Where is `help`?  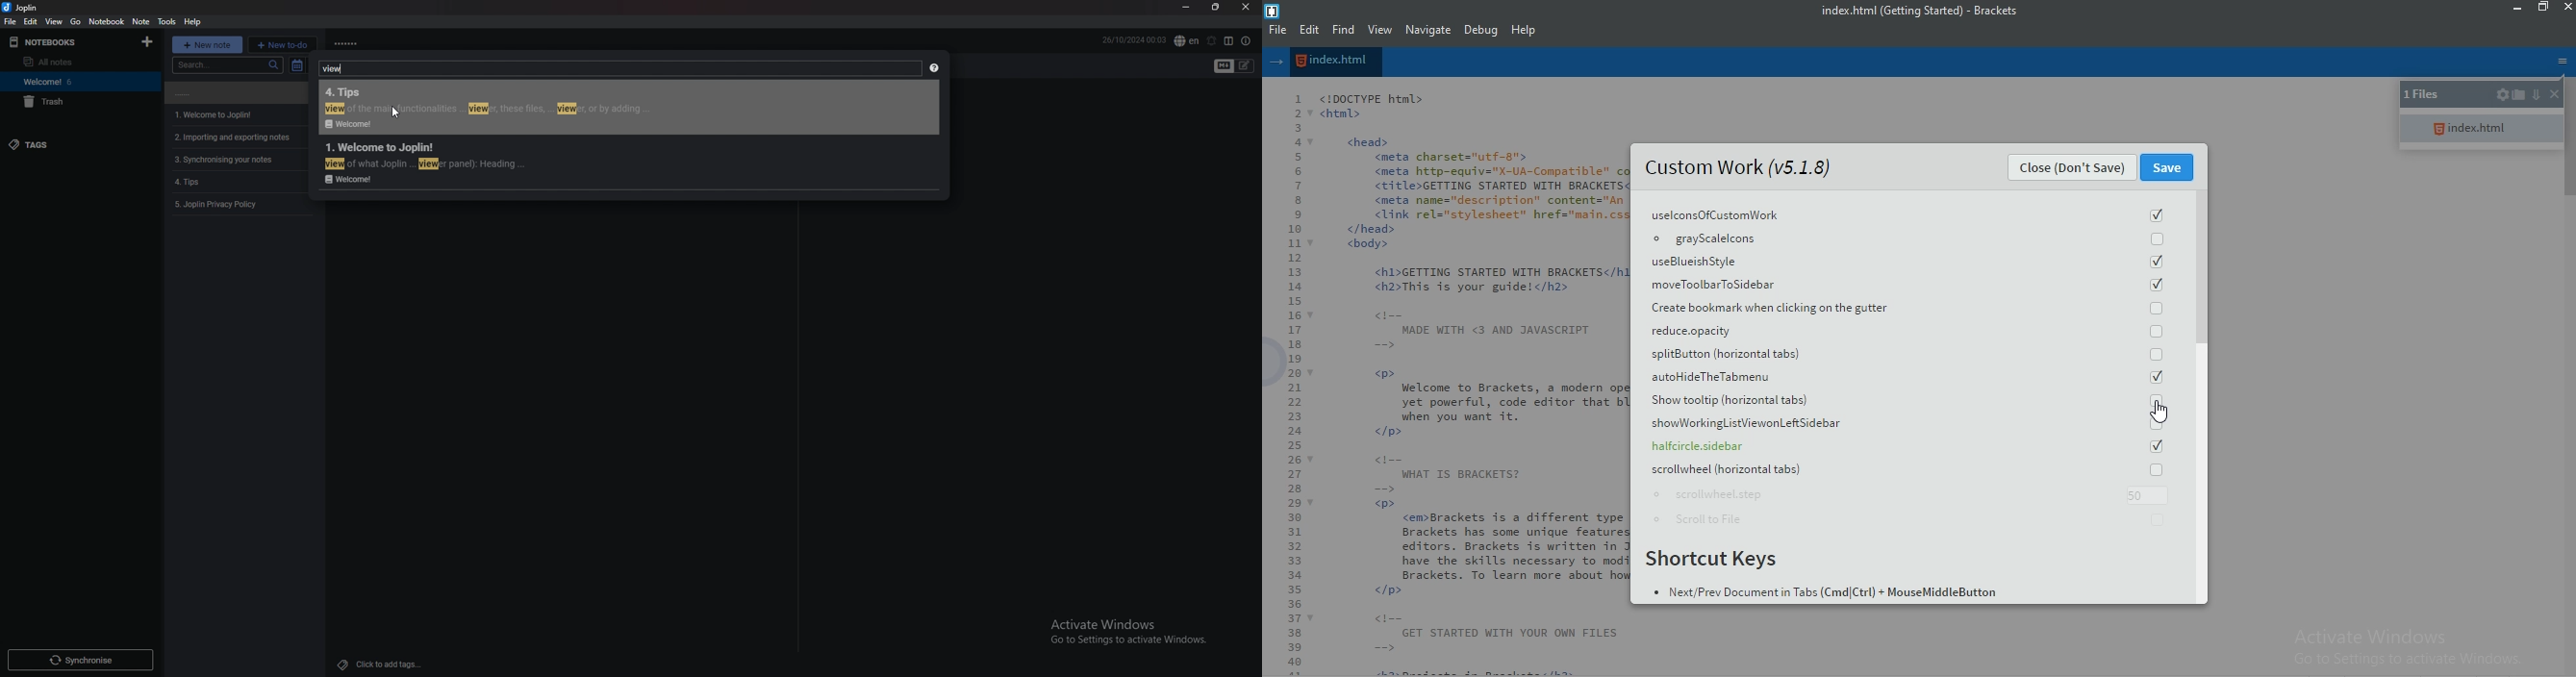 help is located at coordinates (934, 68).